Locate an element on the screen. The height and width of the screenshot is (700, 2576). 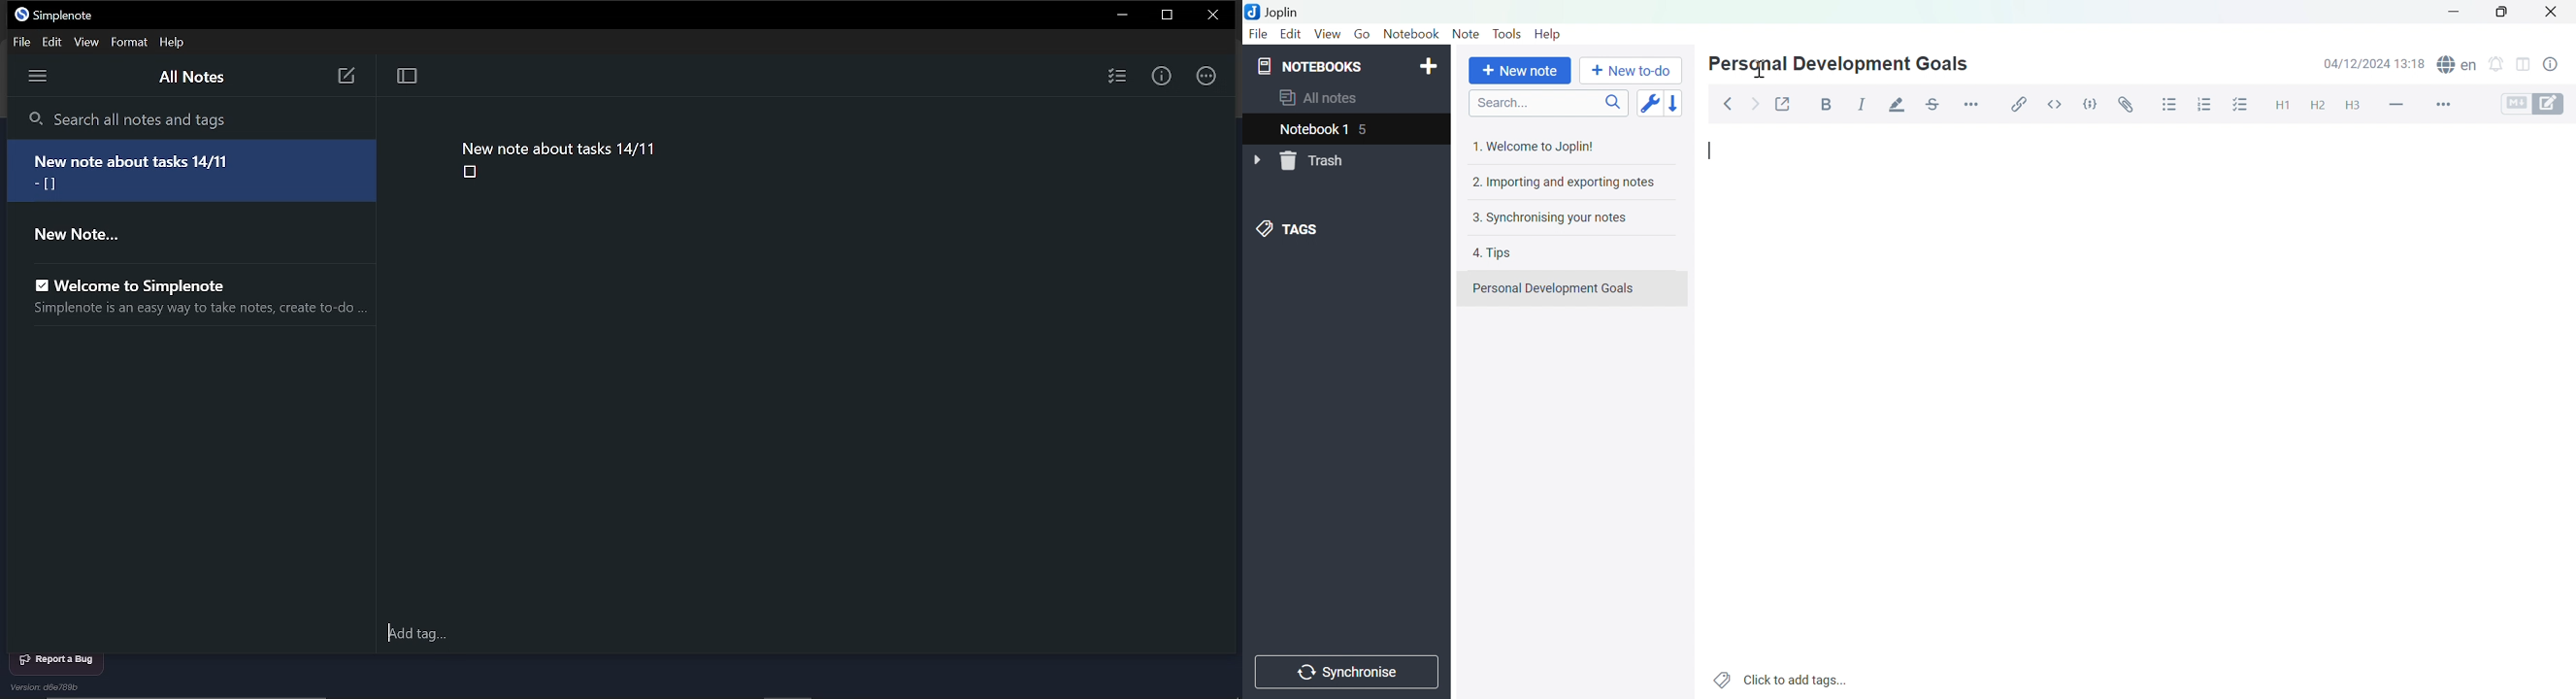
Attach file is located at coordinates (2123, 105).